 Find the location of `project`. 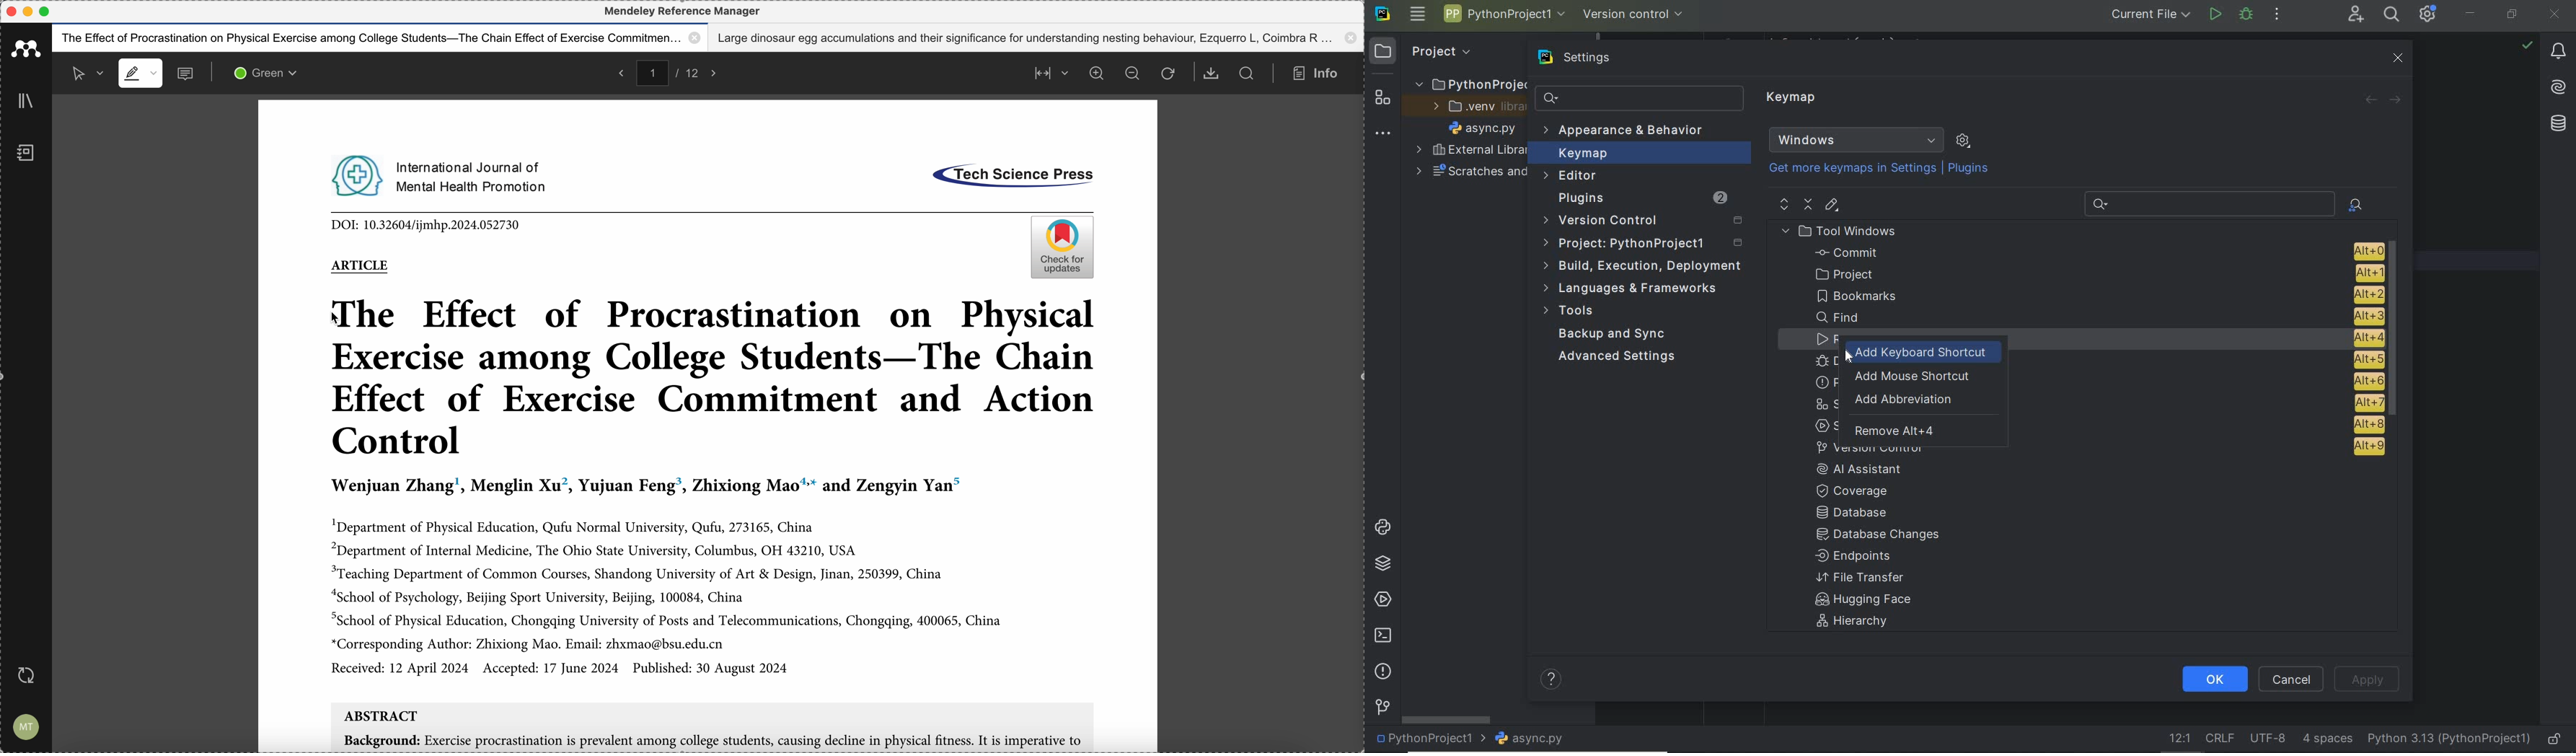

project is located at coordinates (2095, 273).